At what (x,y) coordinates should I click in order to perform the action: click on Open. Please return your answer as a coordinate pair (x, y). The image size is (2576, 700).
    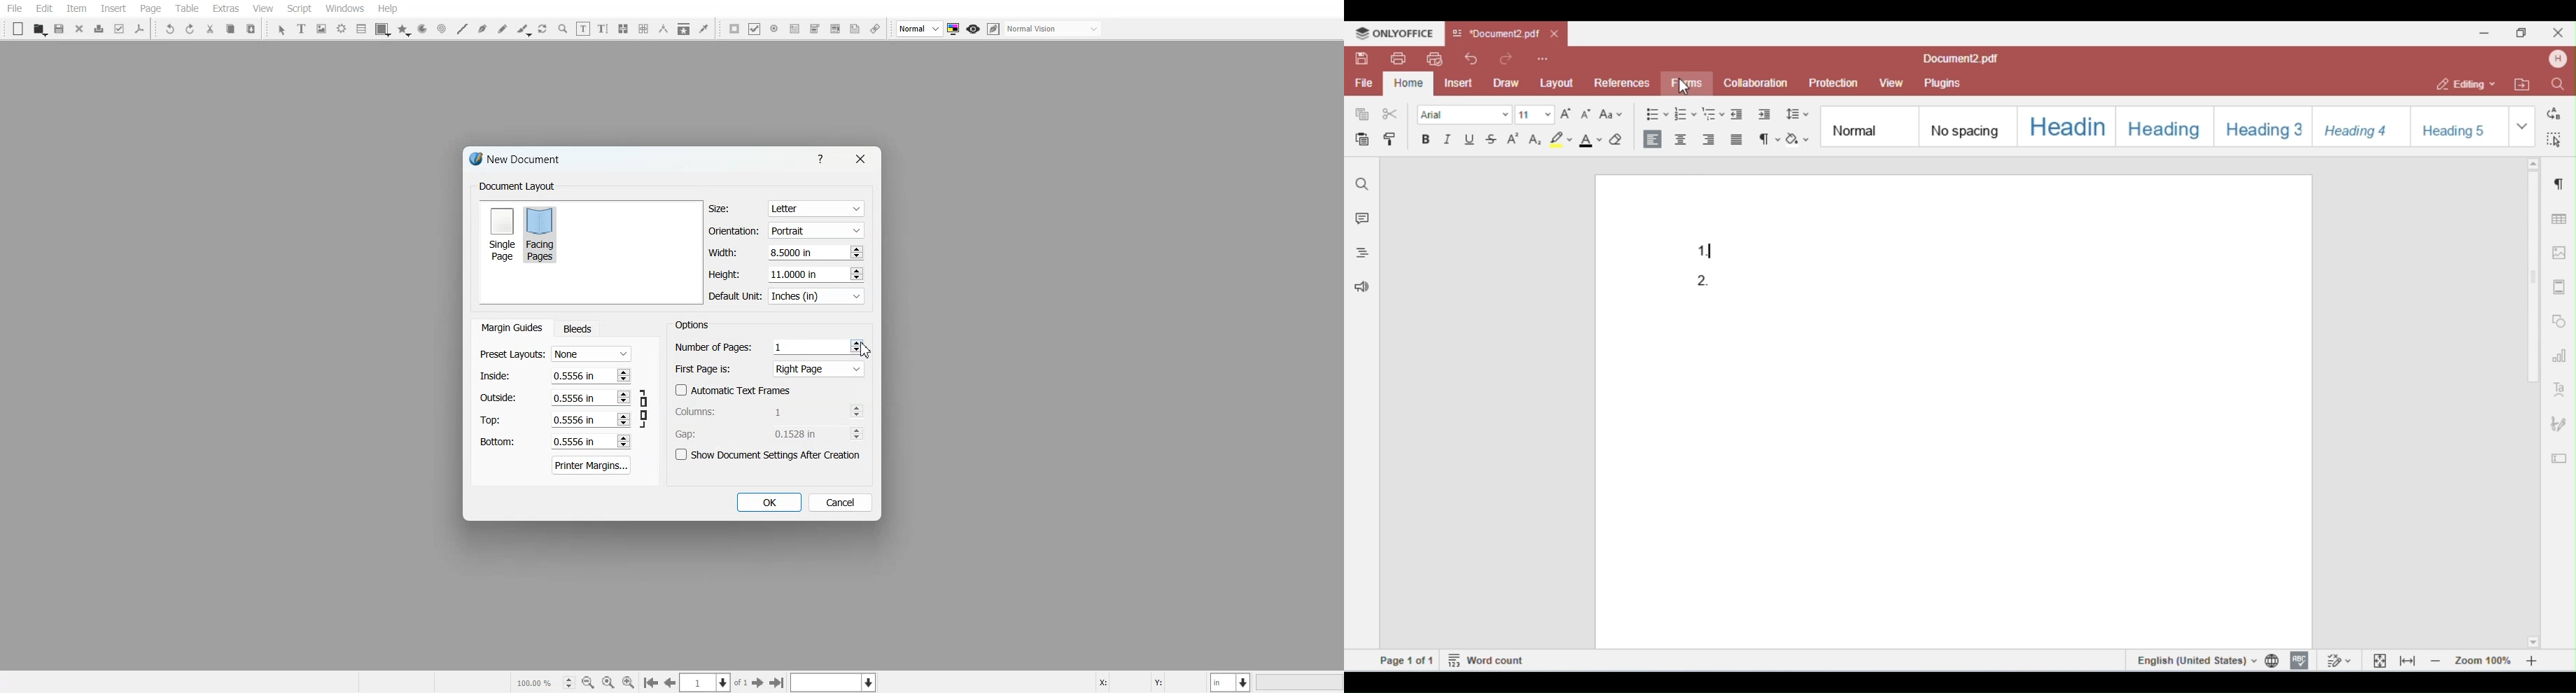
    Looking at the image, I should click on (39, 29).